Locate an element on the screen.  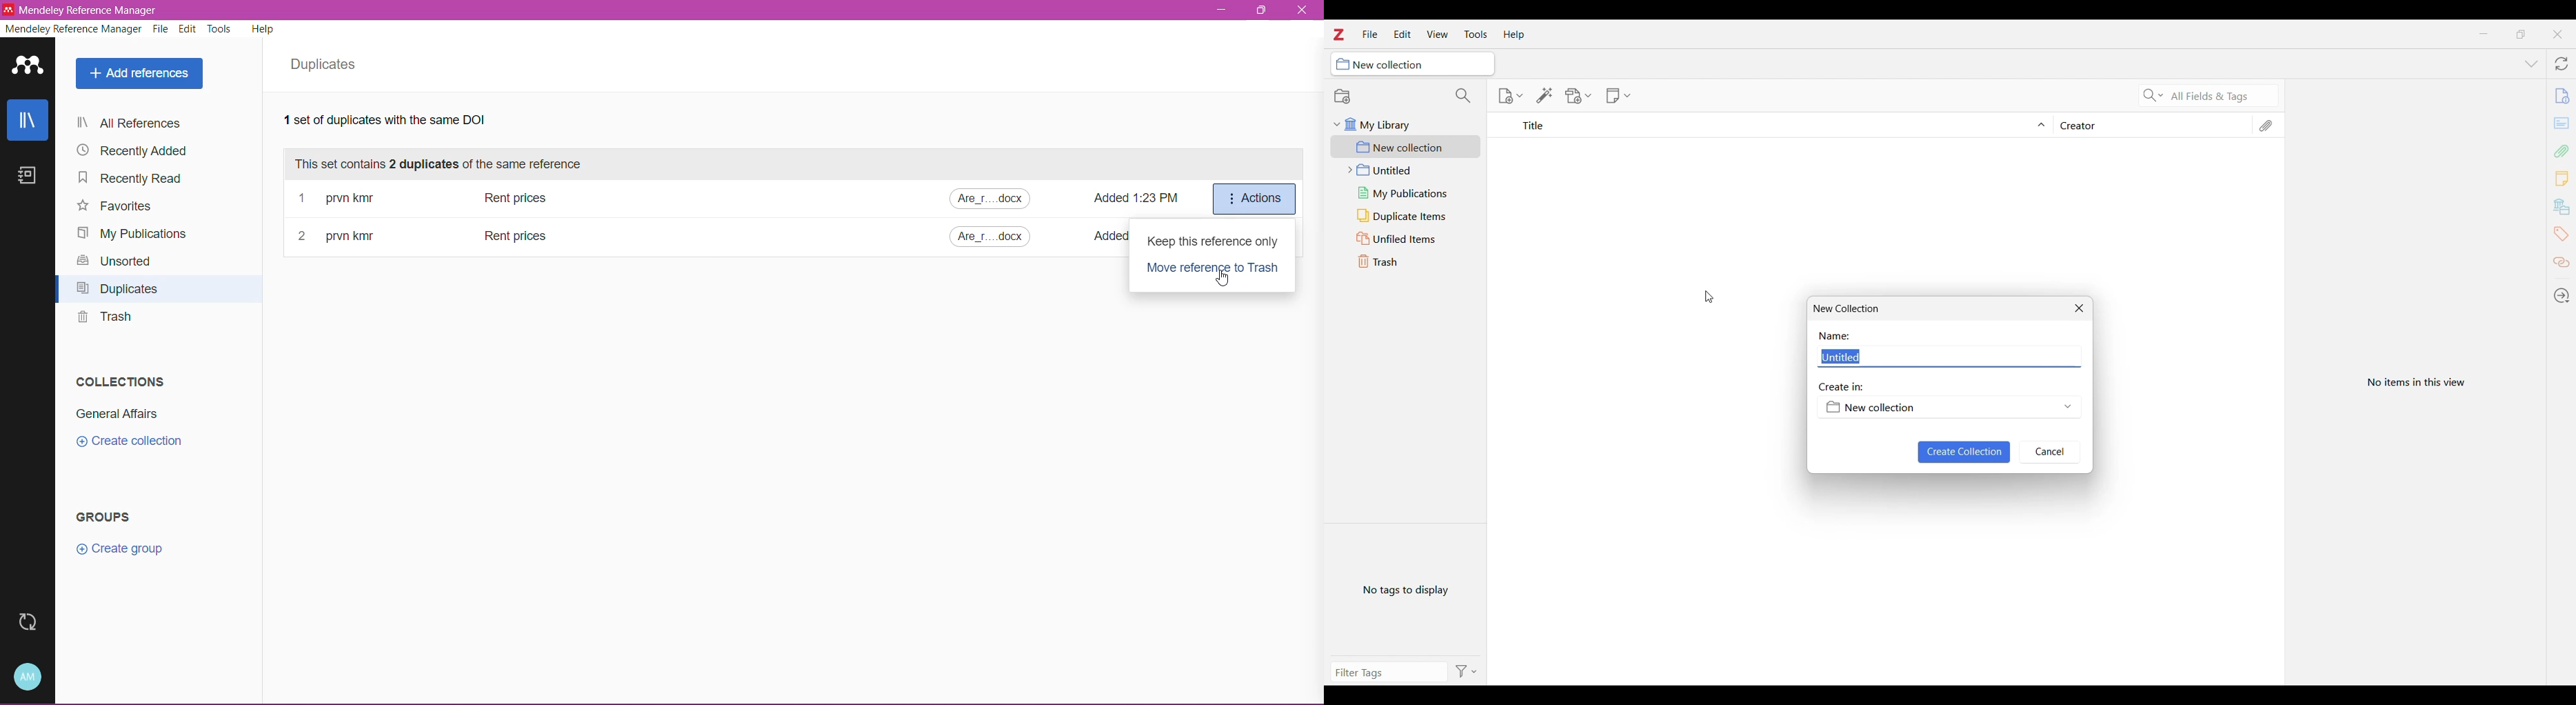
Sort Title column is located at coordinates (1779, 125).